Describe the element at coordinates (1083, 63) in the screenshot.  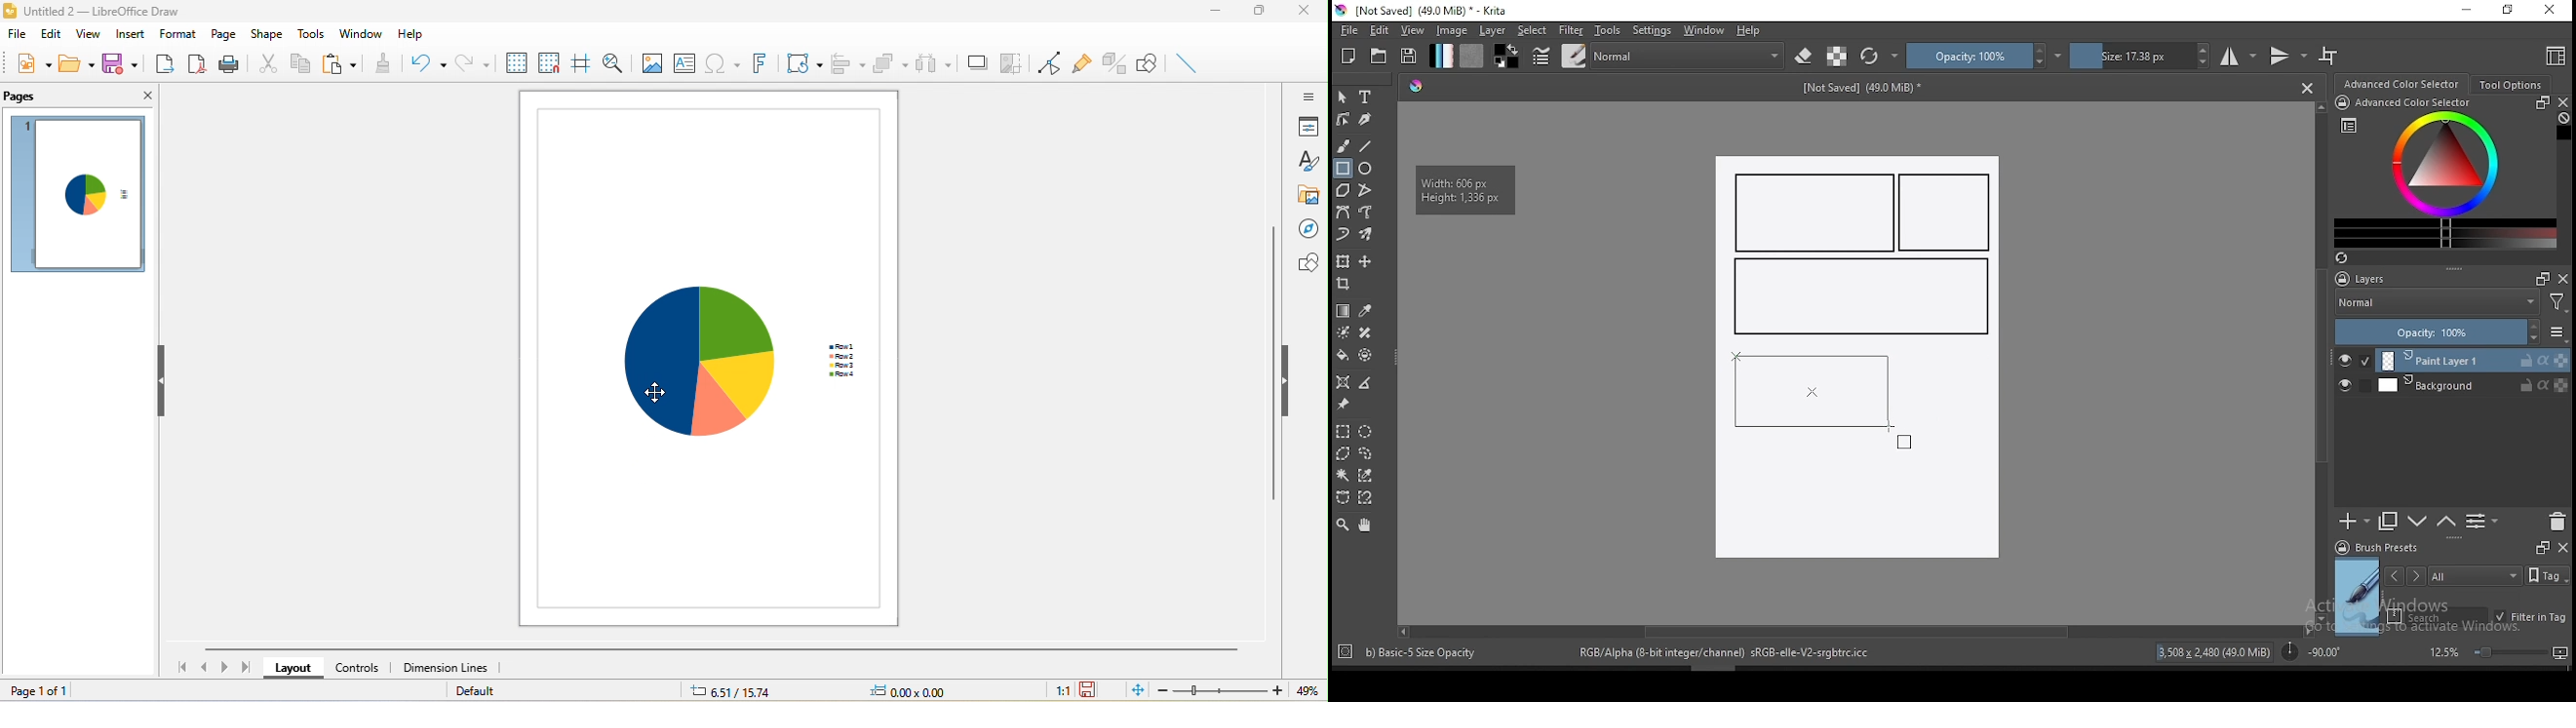
I see `gluepoint functions` at that location.